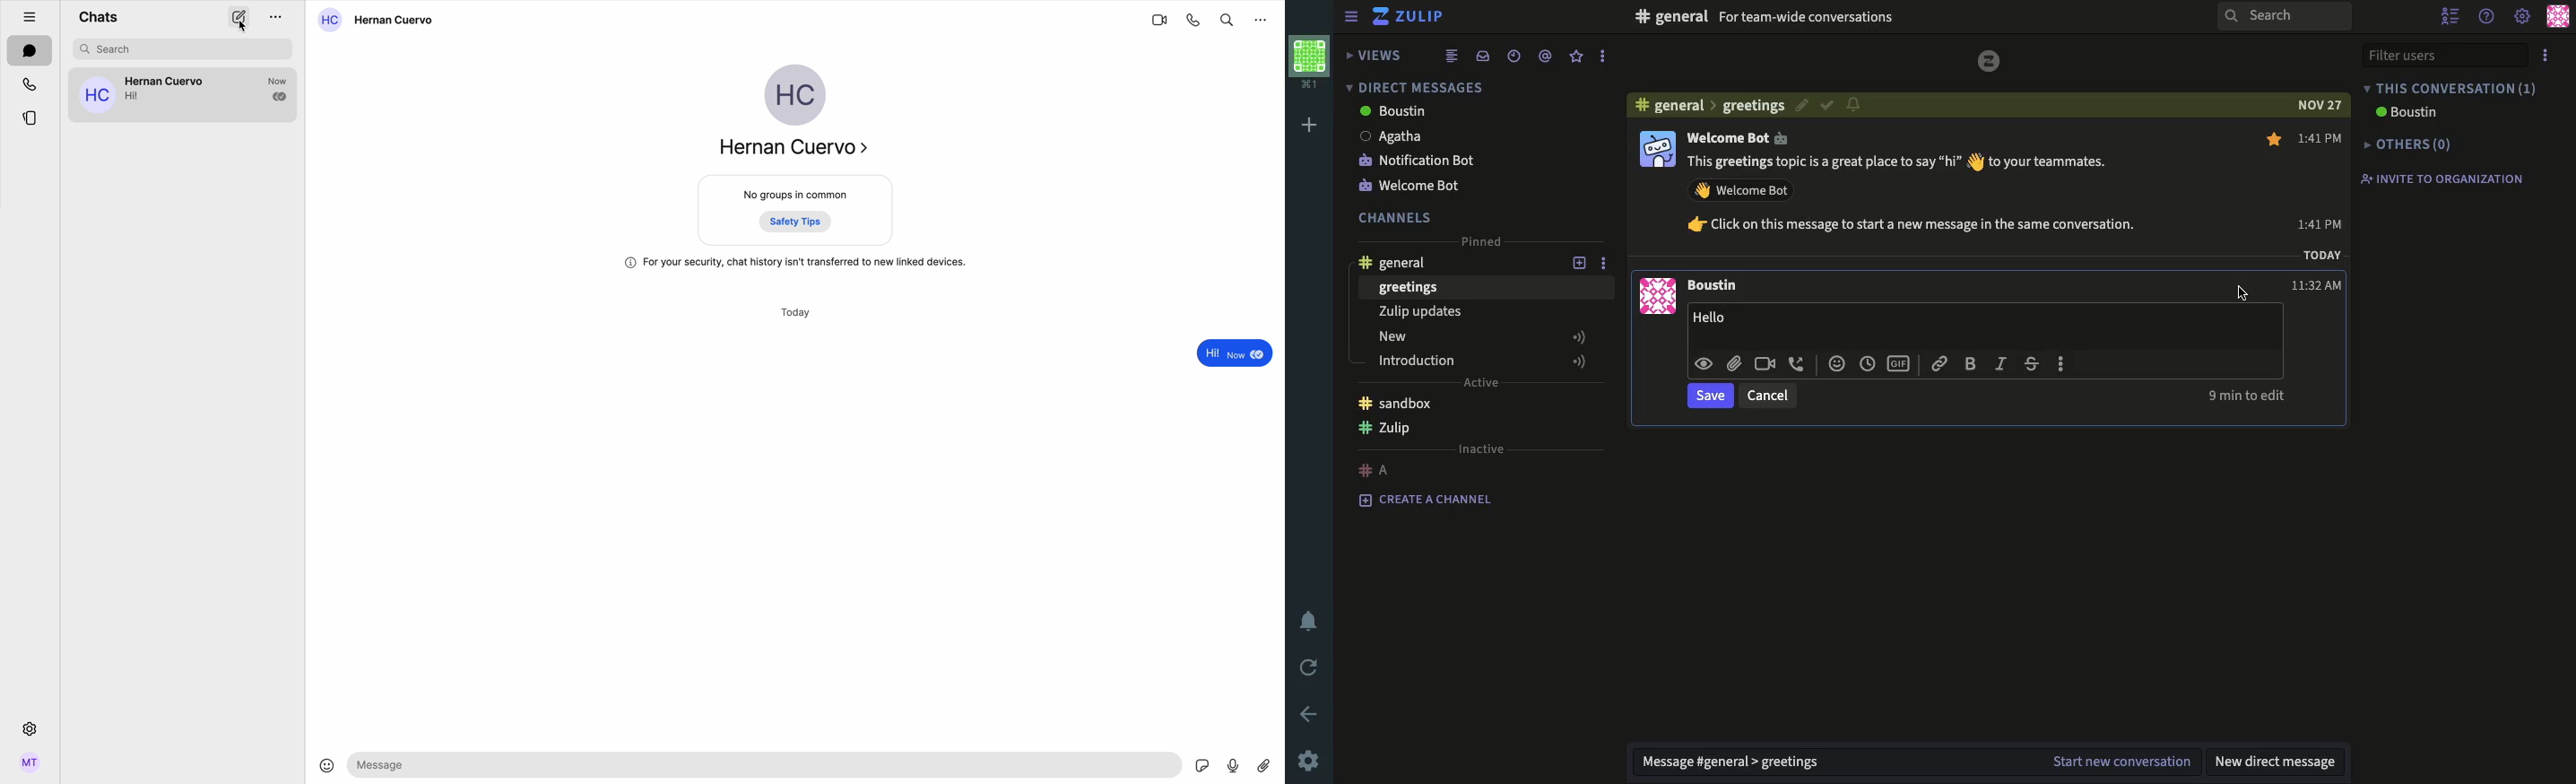 The height and width of the screenshot is (784, 2576). What do you see at coordinates (1746, 138) in the screenshot?
I see `Welcome Bot` at bounding box center [1746, 138].